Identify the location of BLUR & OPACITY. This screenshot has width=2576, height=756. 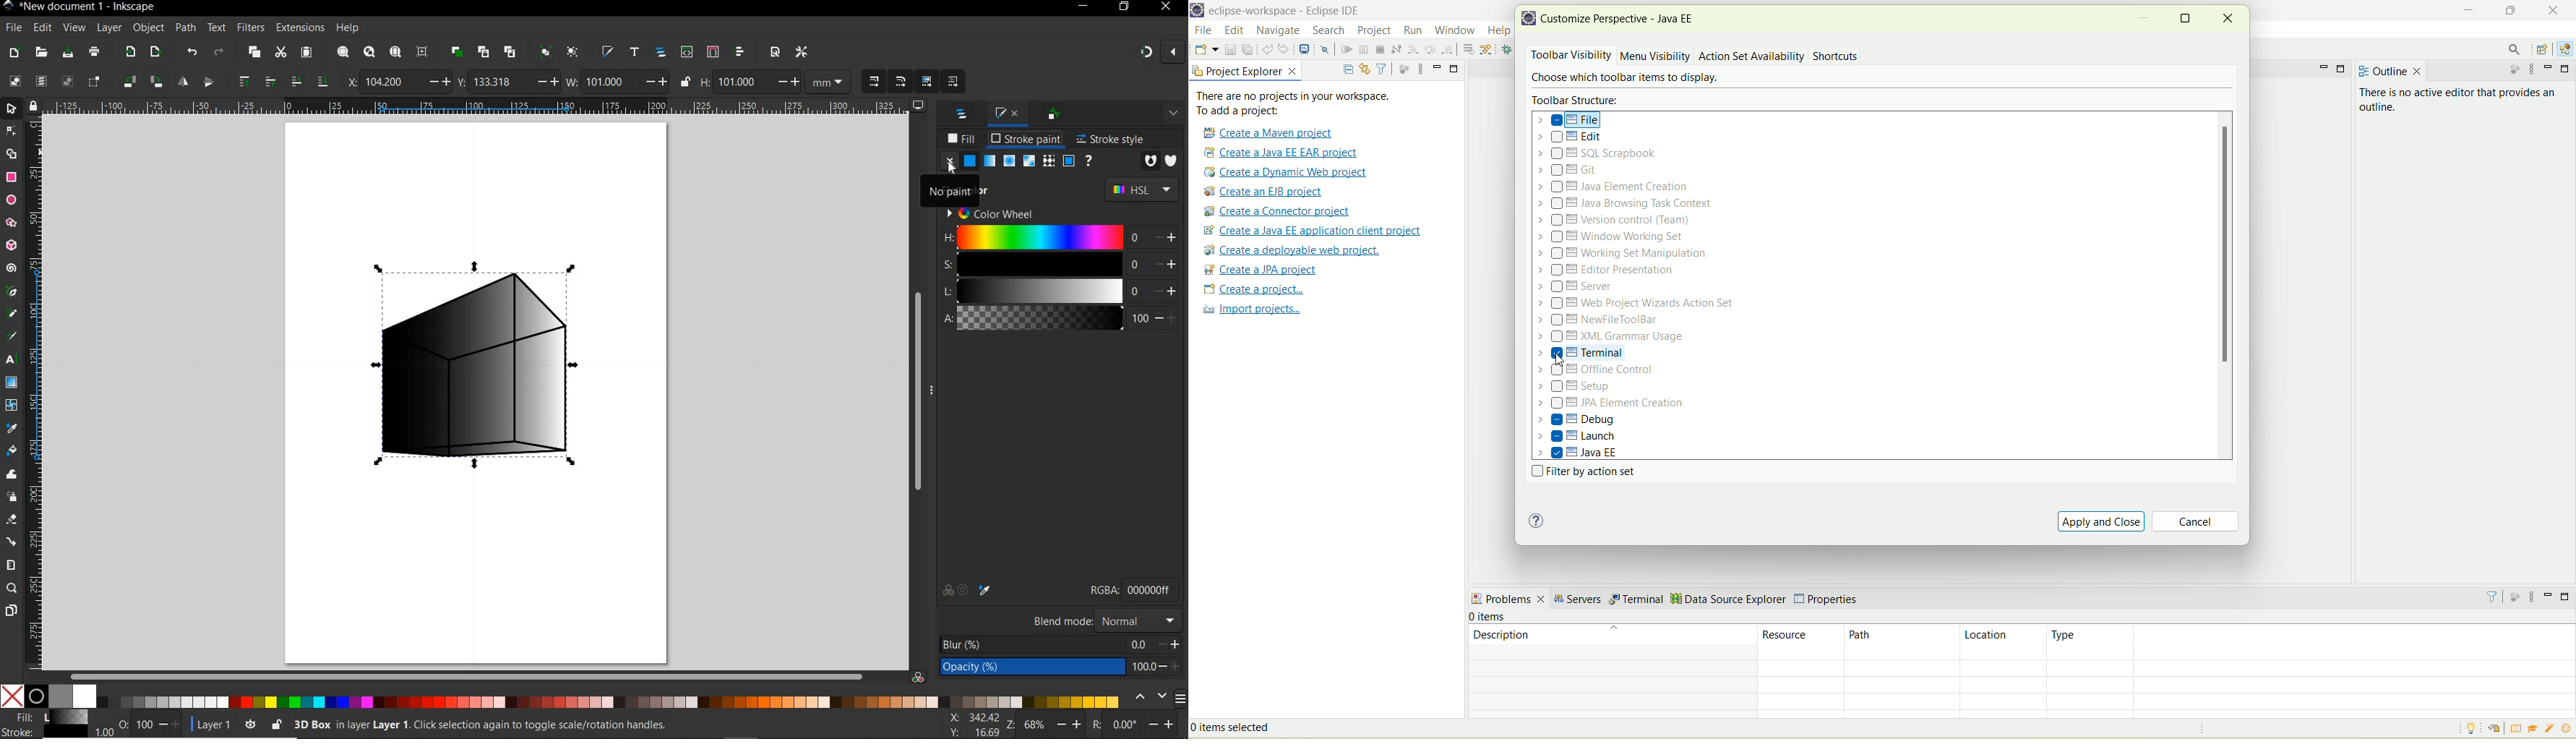
(1033, 656).